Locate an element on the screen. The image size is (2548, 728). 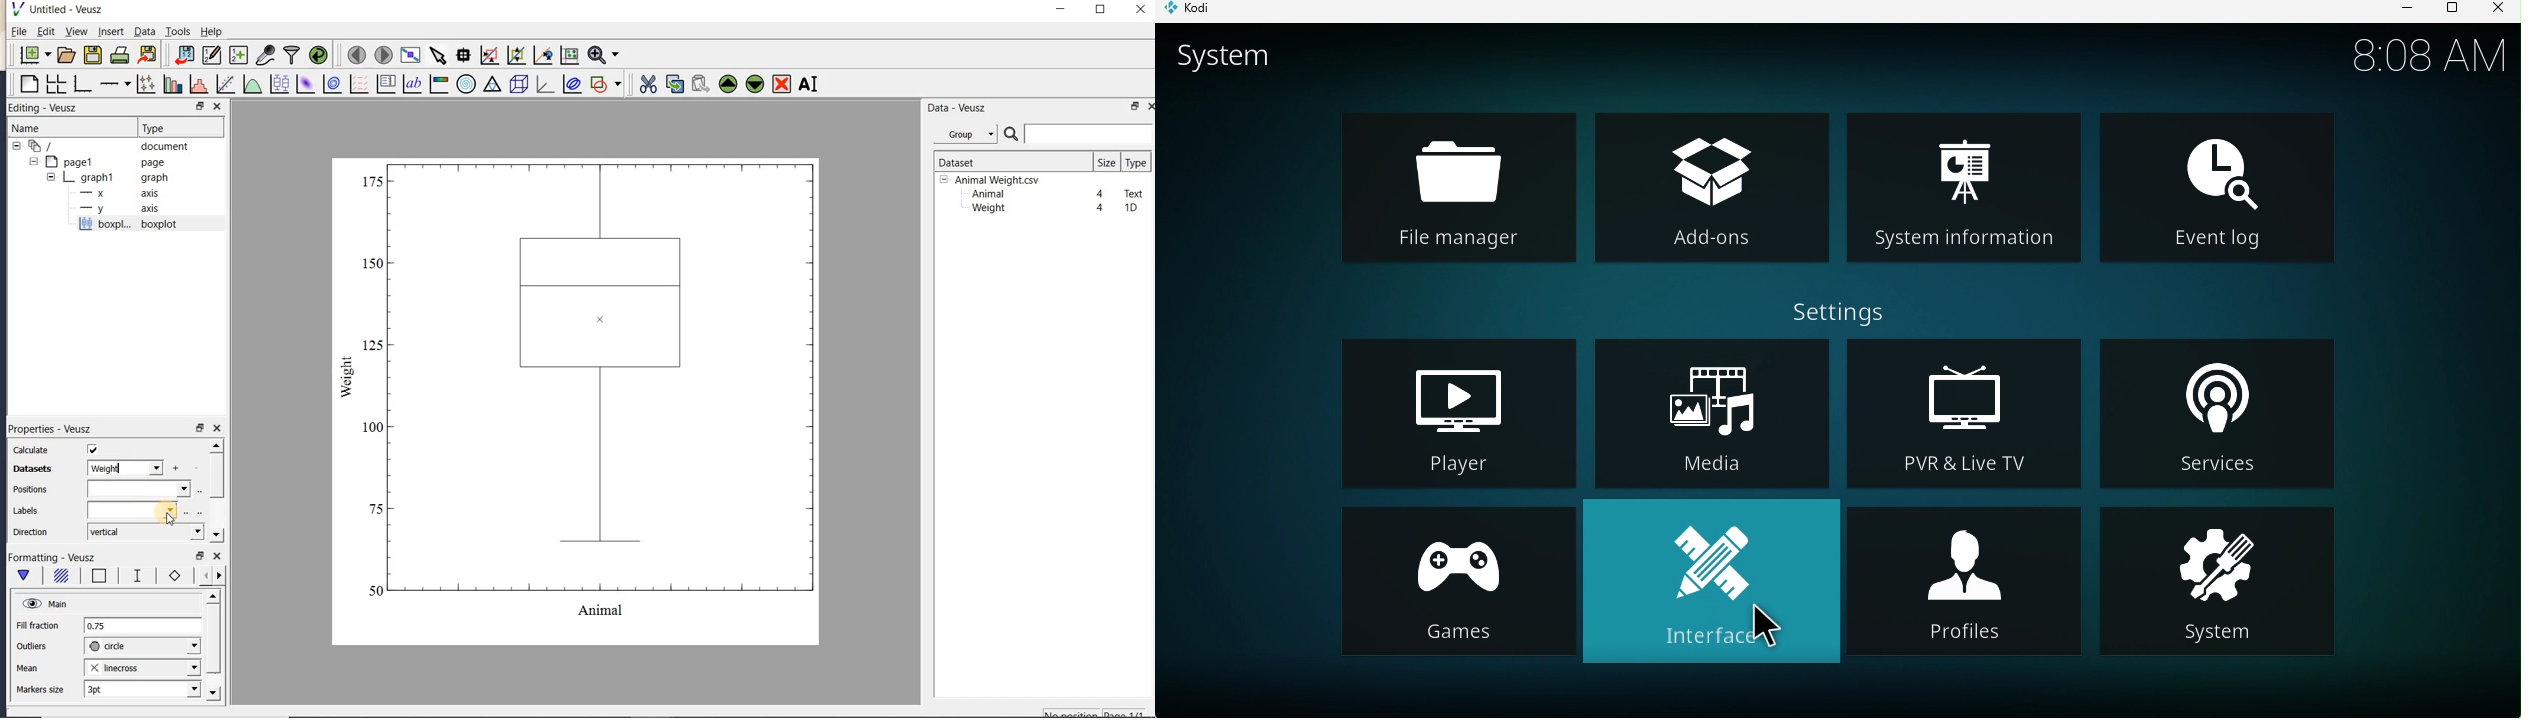
December is located at coordinates (1964, 411).